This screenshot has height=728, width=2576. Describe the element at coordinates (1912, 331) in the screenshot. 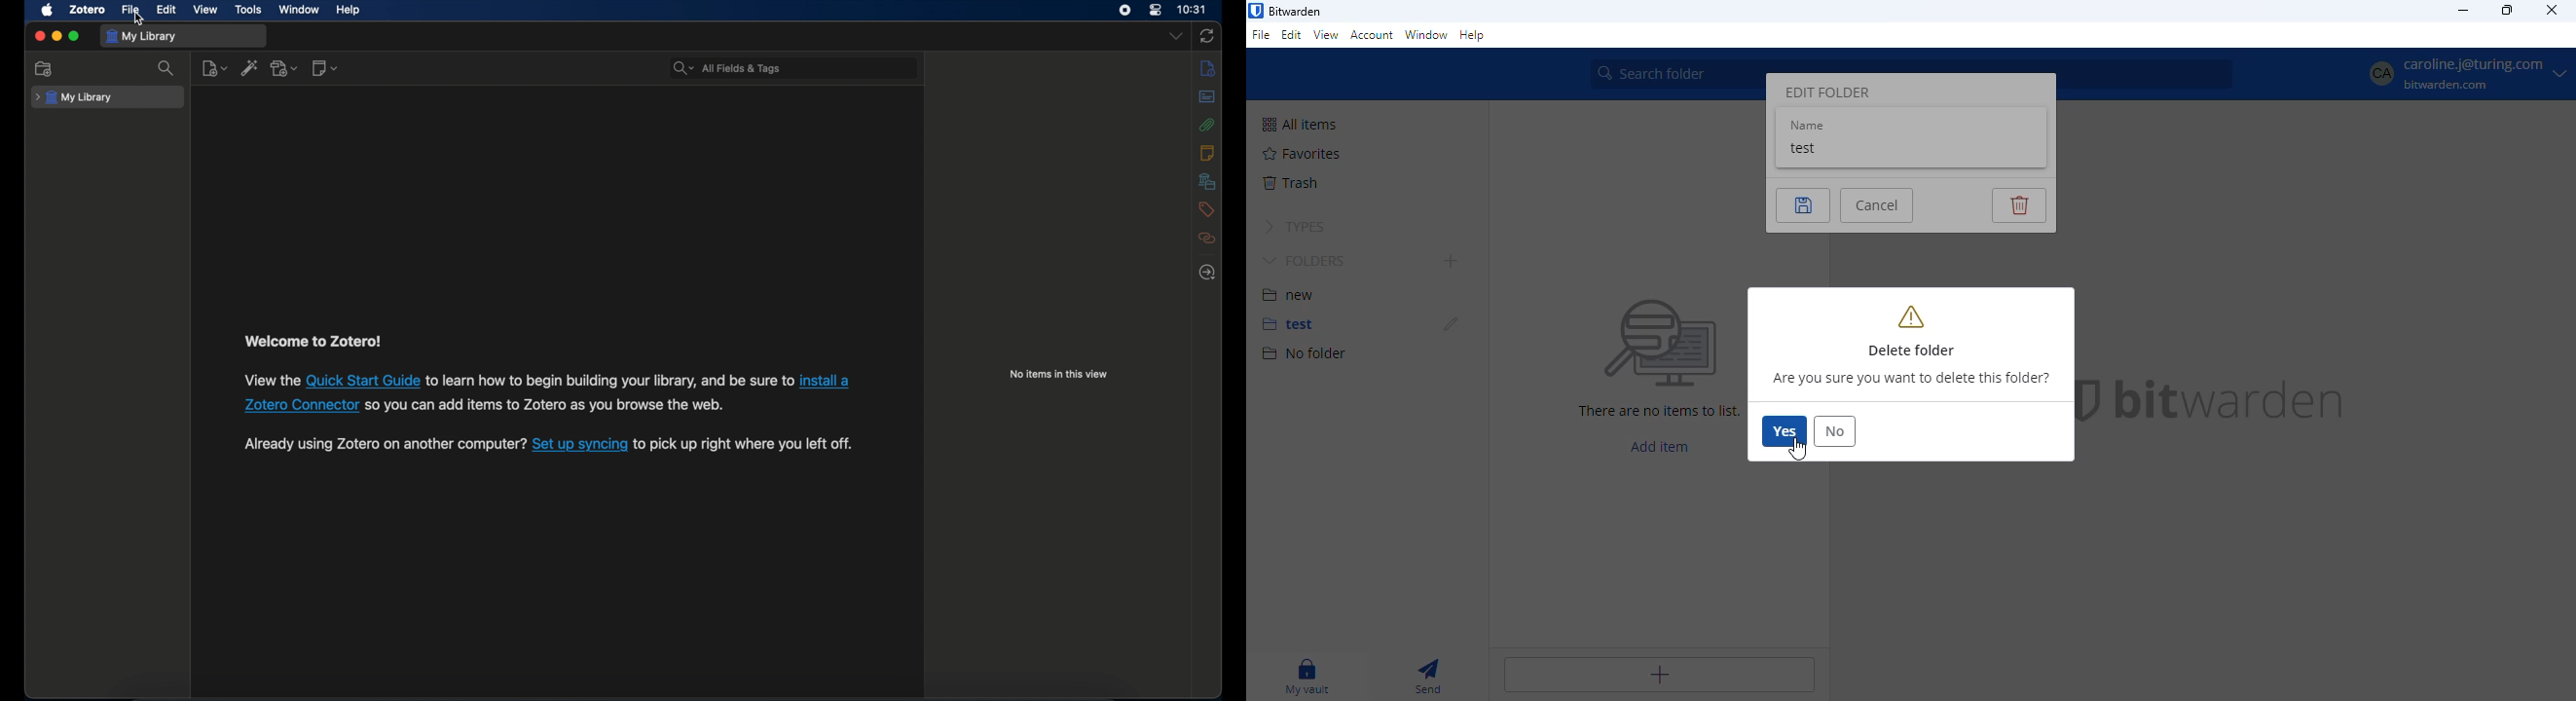

I see `delete folder` at that location.